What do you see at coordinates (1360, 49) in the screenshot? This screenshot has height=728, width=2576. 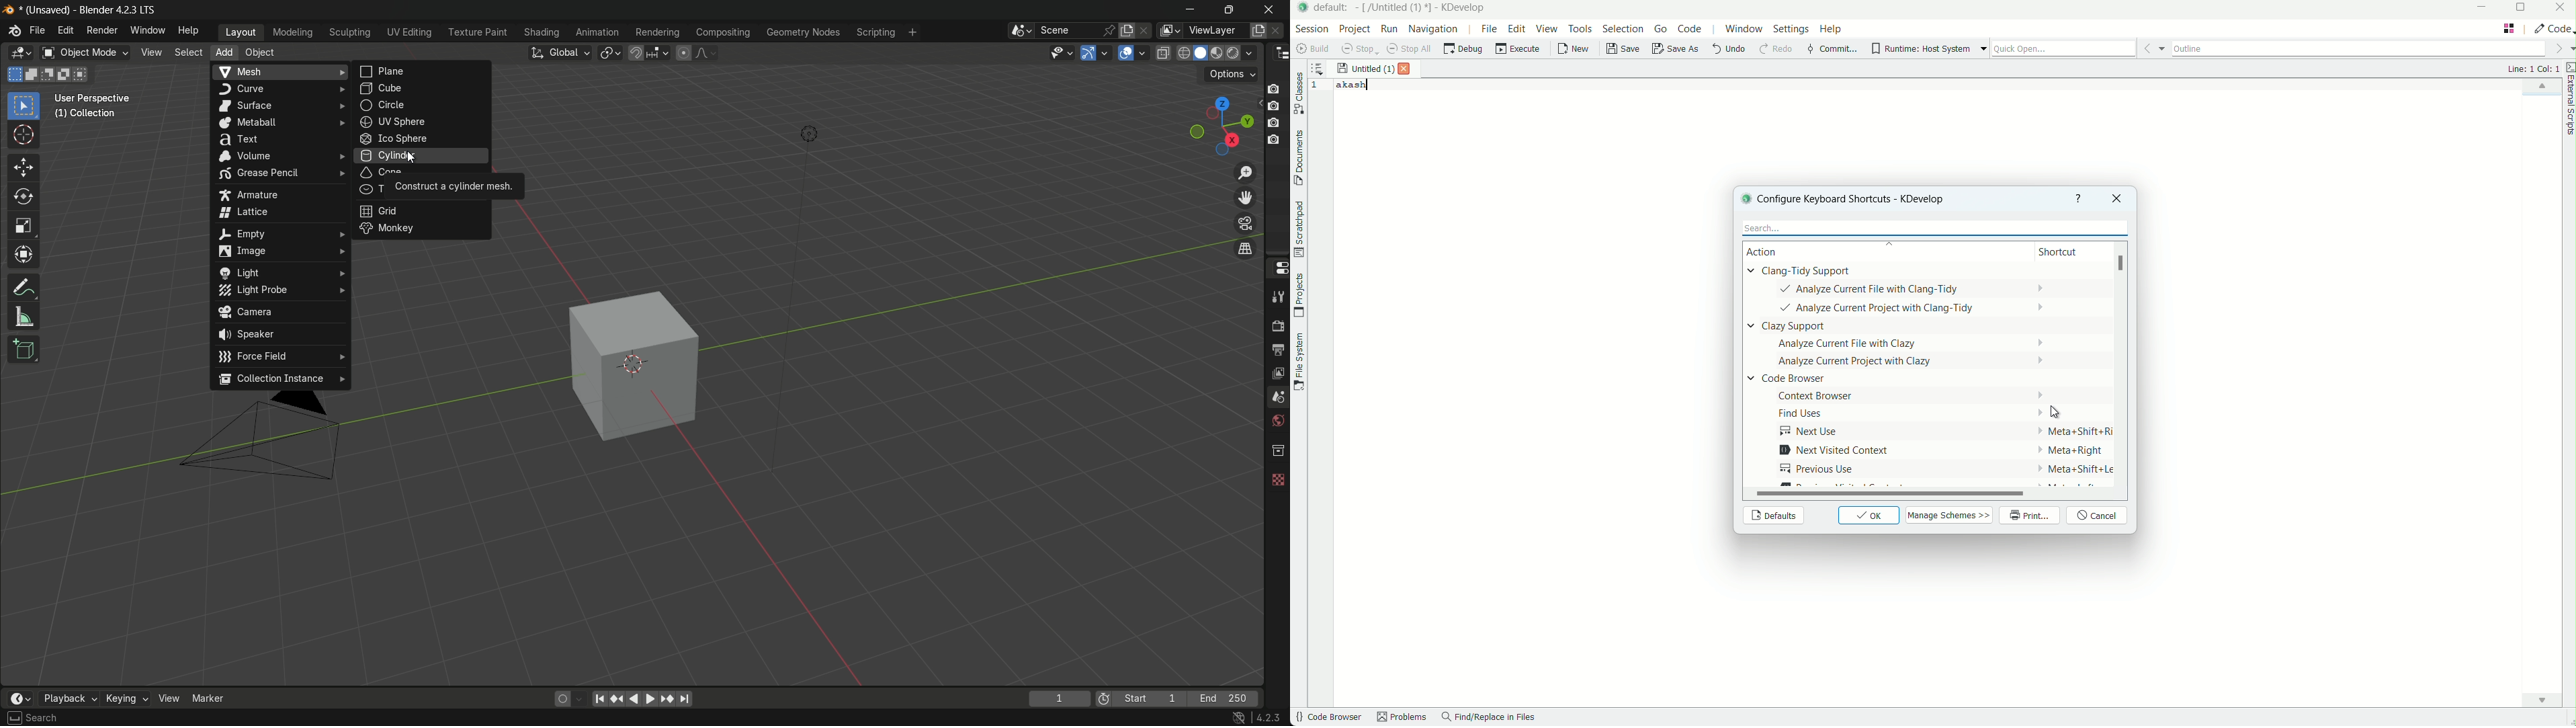 I see `stop` at bounding box center [1360, 49].